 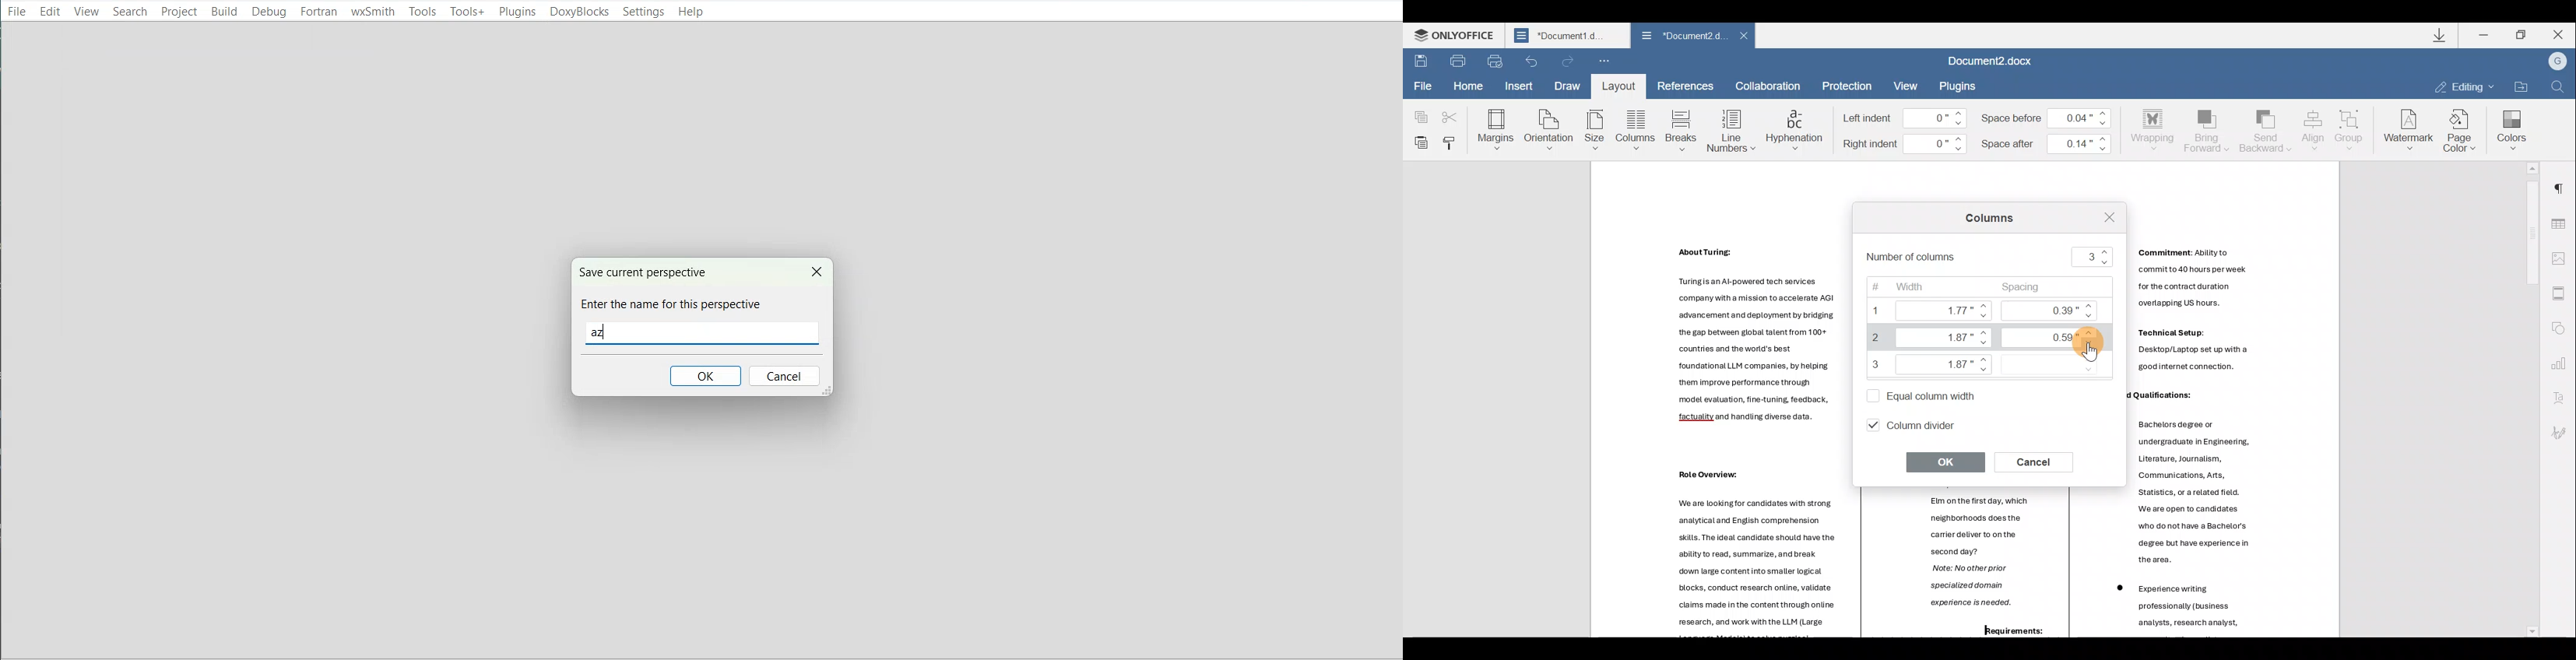 I want to click on Space before, so click(x=2051, y=115).